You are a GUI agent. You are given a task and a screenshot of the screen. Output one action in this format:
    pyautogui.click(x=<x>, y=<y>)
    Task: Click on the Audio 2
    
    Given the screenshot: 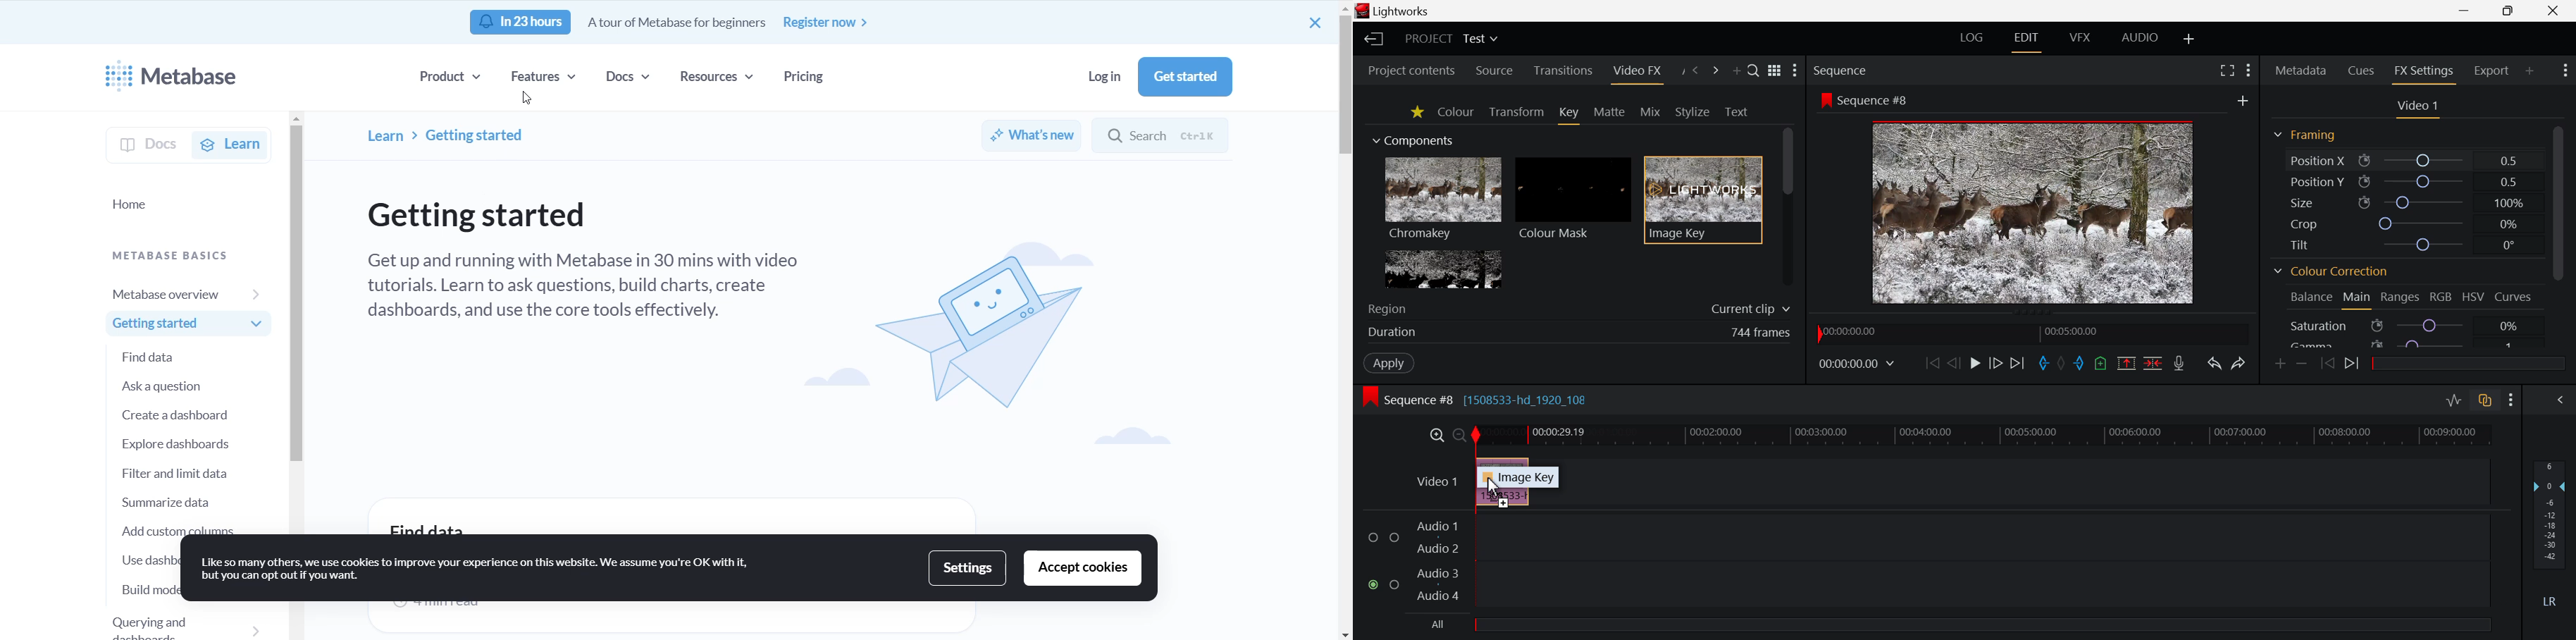 What is the action you would take?
    pyautogui.click(x=1436, y=549)
    